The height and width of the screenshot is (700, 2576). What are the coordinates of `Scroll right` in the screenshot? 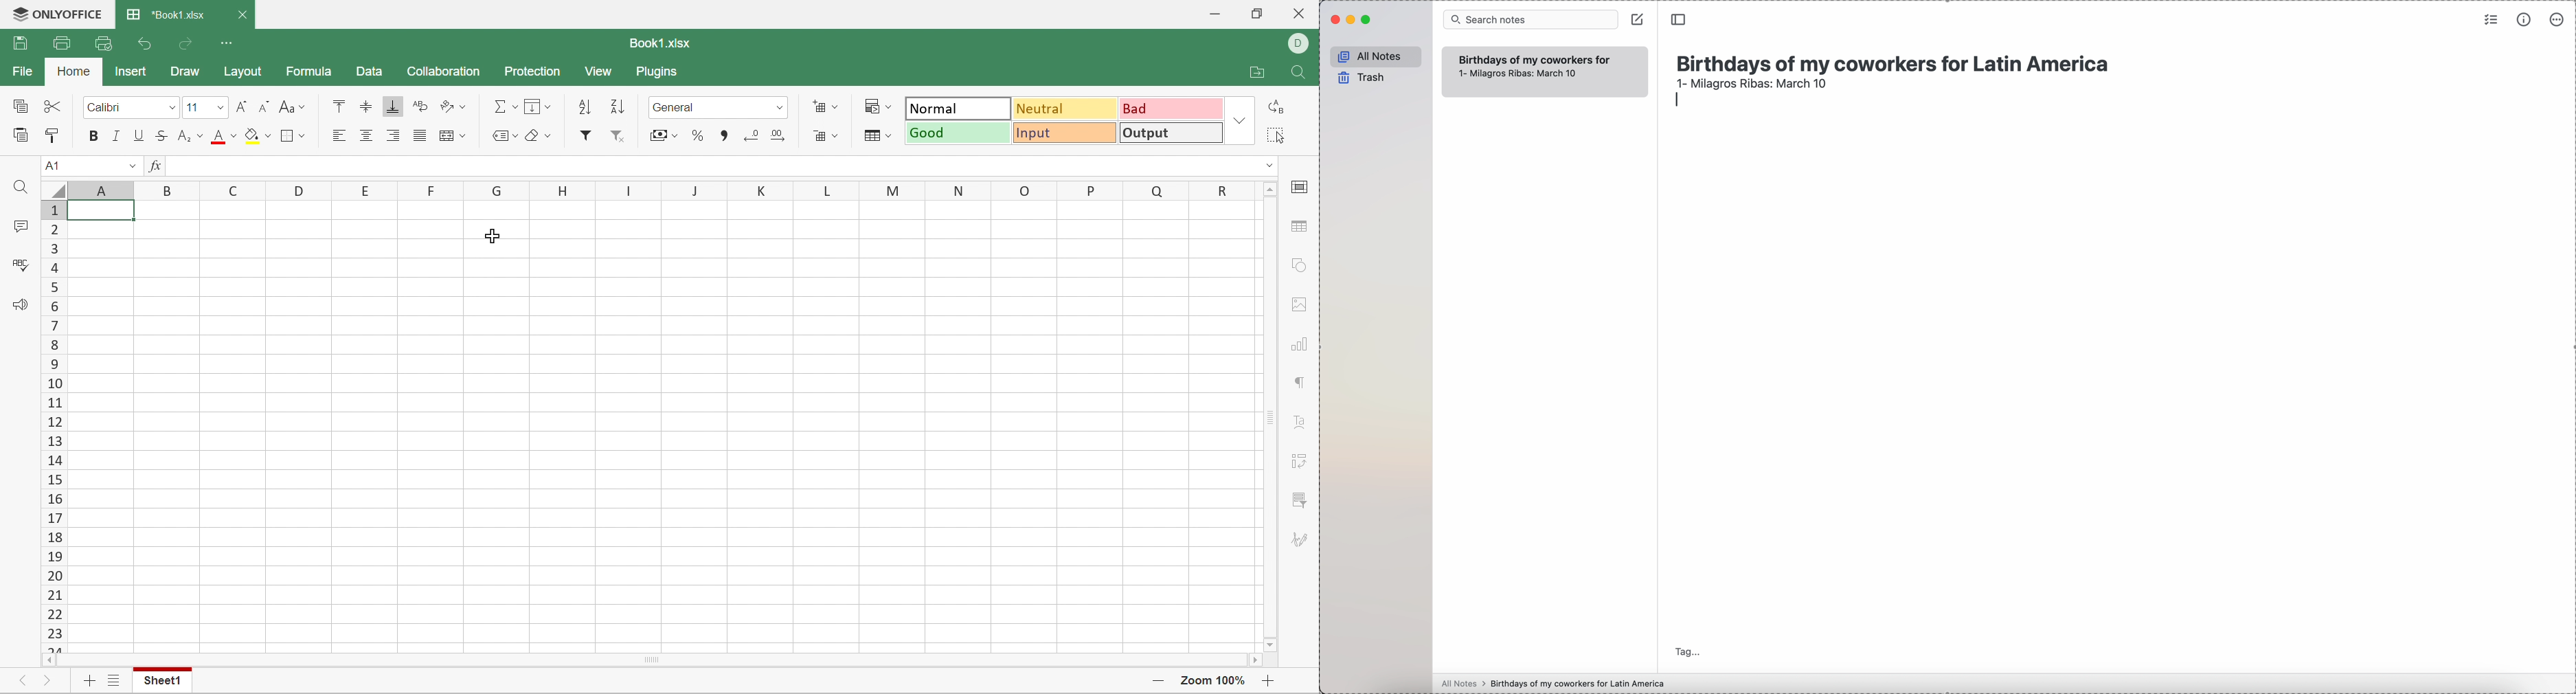 It's located at (1252, 659).